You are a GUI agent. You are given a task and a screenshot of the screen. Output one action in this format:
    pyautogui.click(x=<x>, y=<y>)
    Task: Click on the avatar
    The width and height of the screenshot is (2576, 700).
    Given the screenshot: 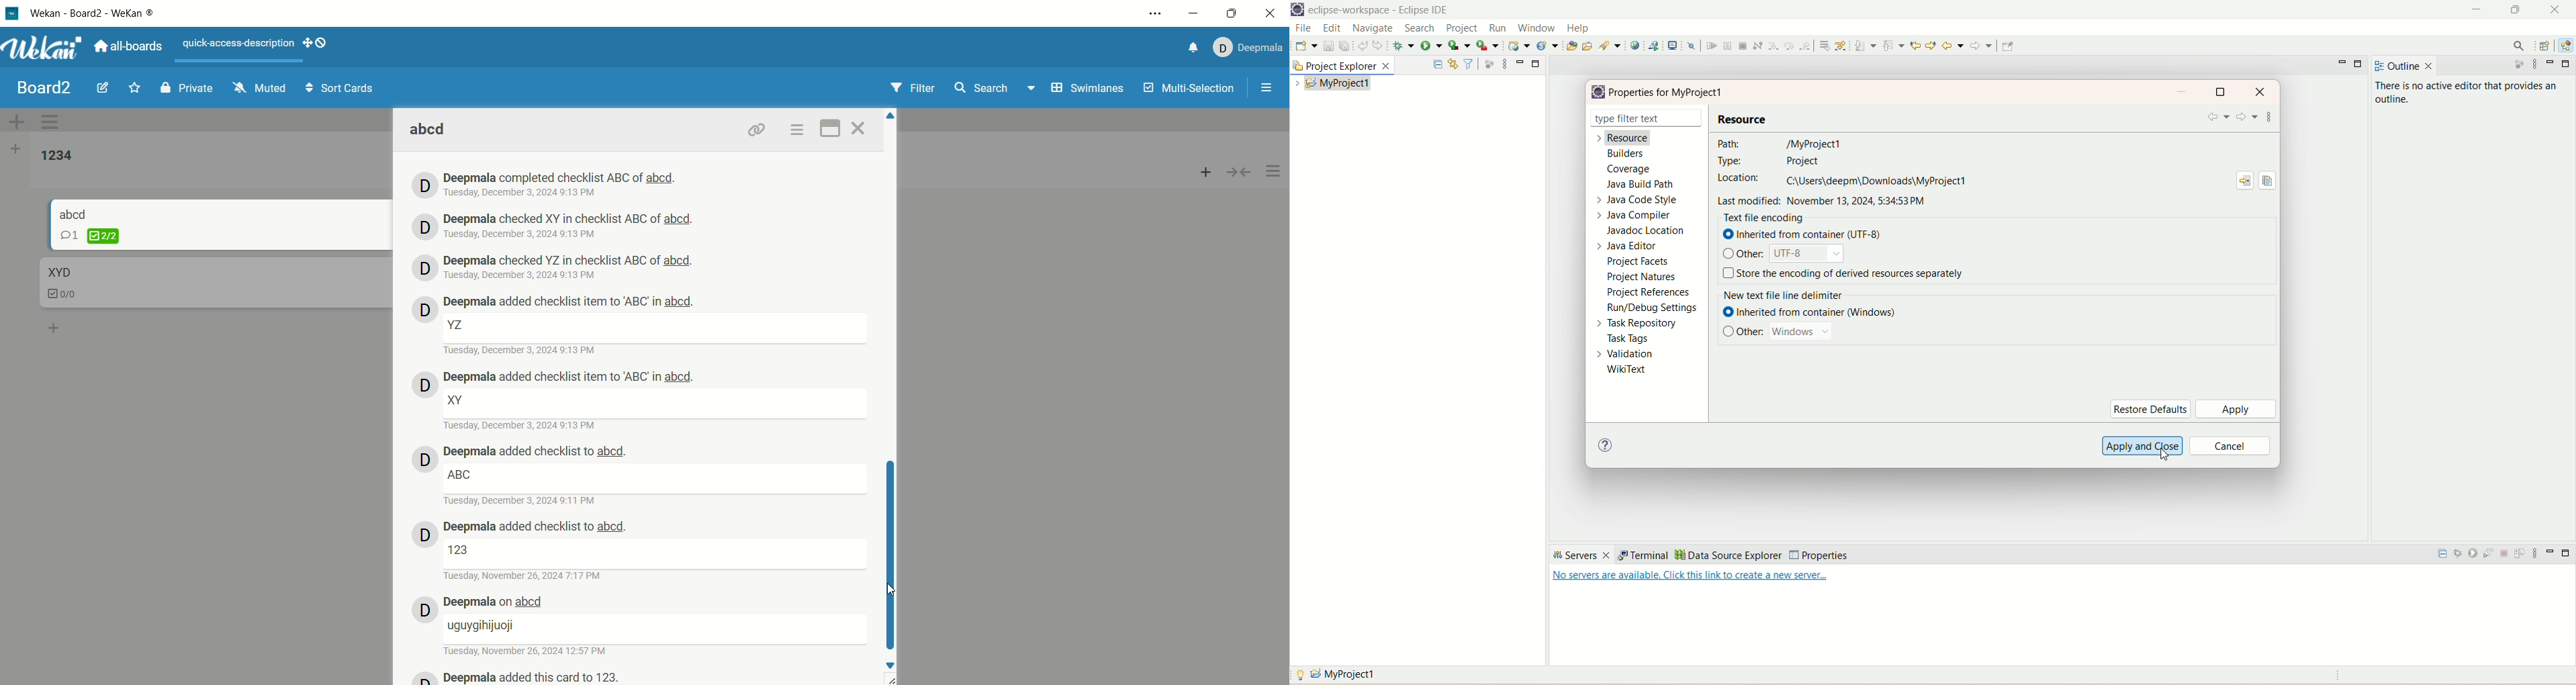 What is the action you would take?
    pyautogui.click(x=424, y=536)
    